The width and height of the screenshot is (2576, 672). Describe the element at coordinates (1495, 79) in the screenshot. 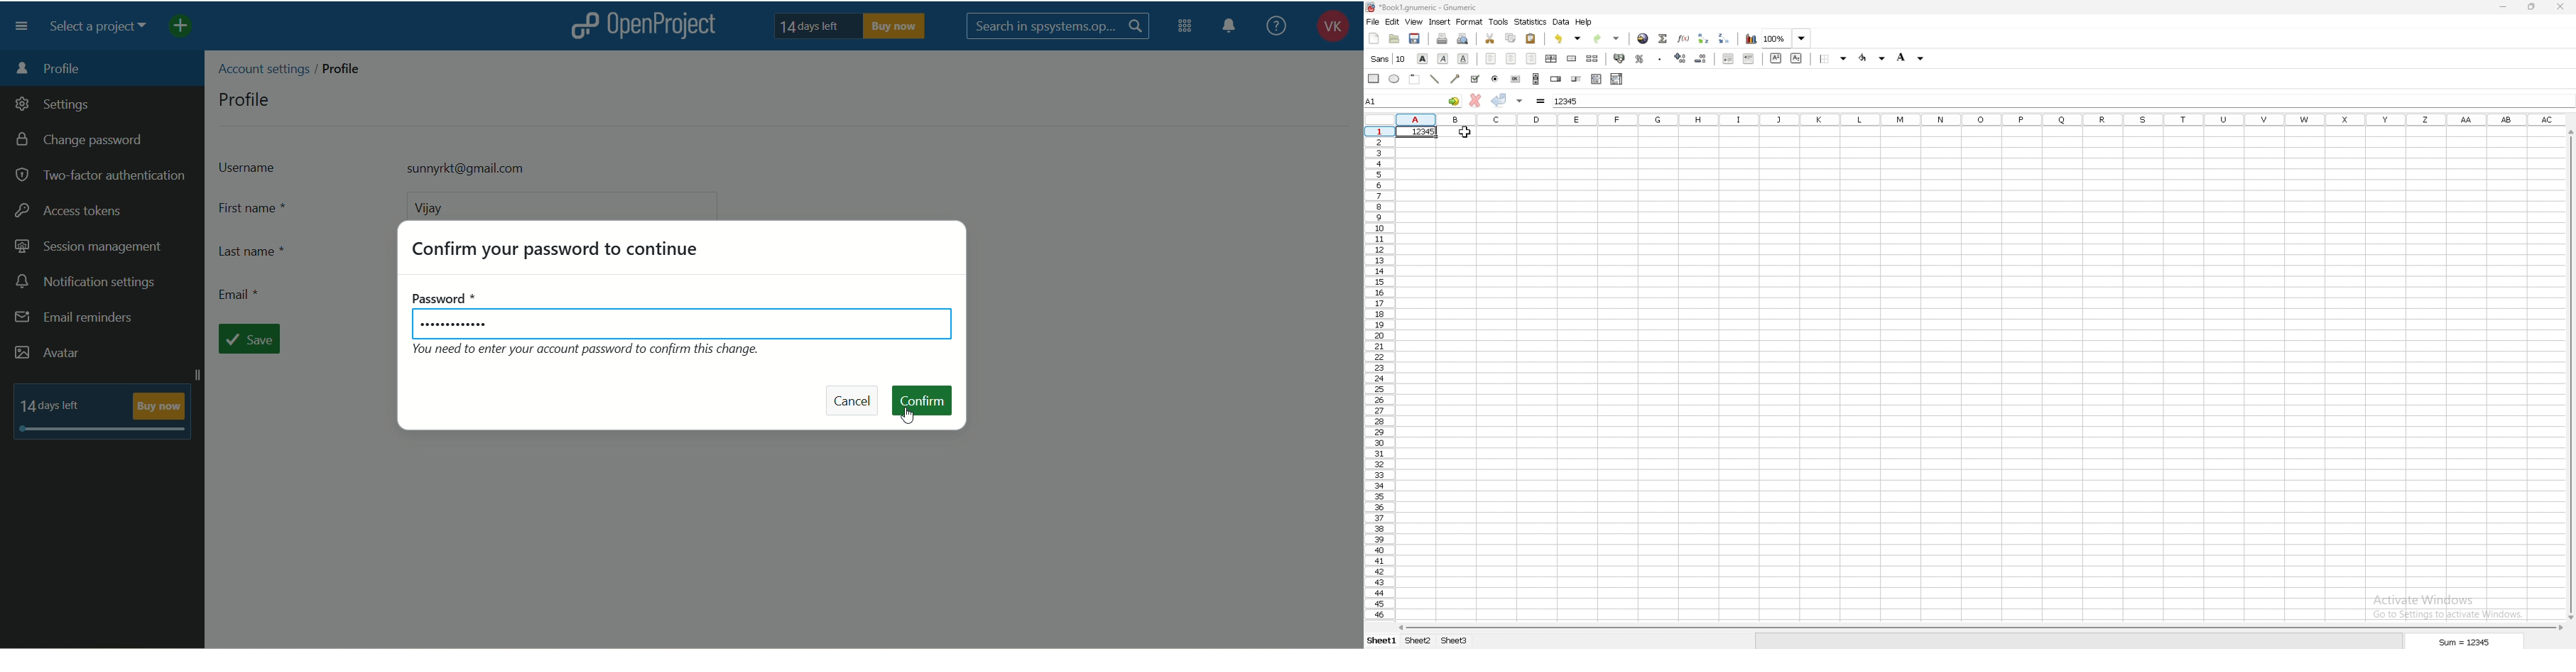

I see `radio button` at that location.